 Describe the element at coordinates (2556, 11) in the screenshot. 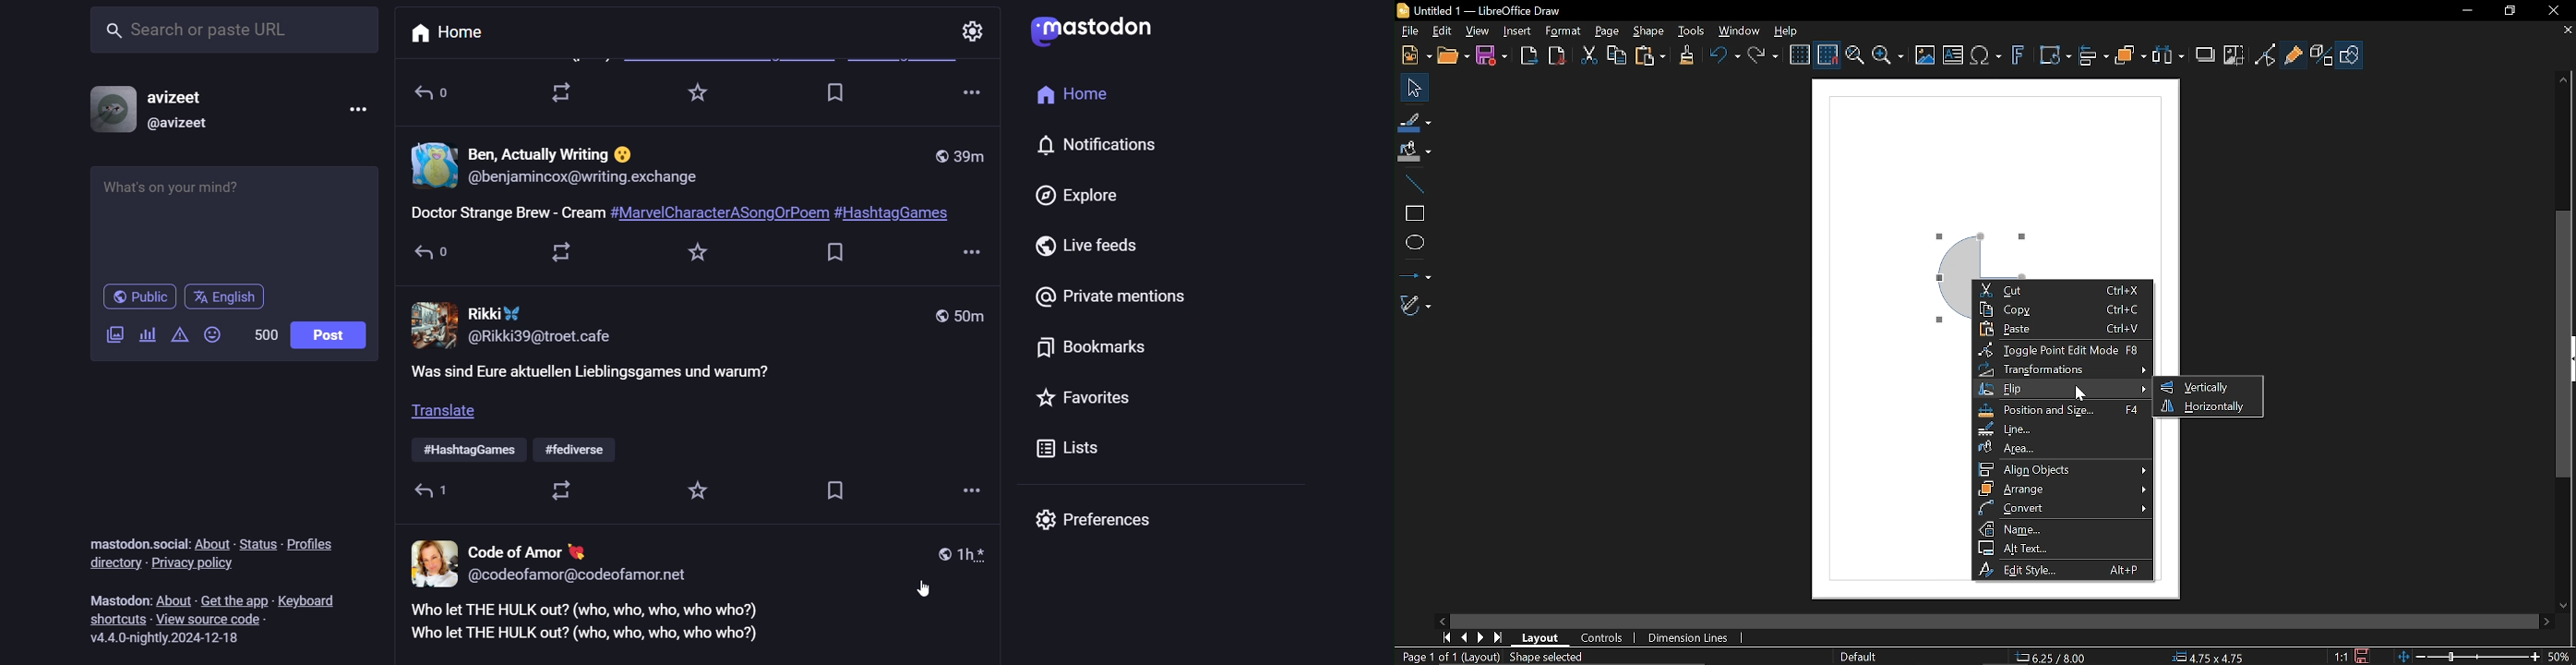

I see `Close window` at that location.